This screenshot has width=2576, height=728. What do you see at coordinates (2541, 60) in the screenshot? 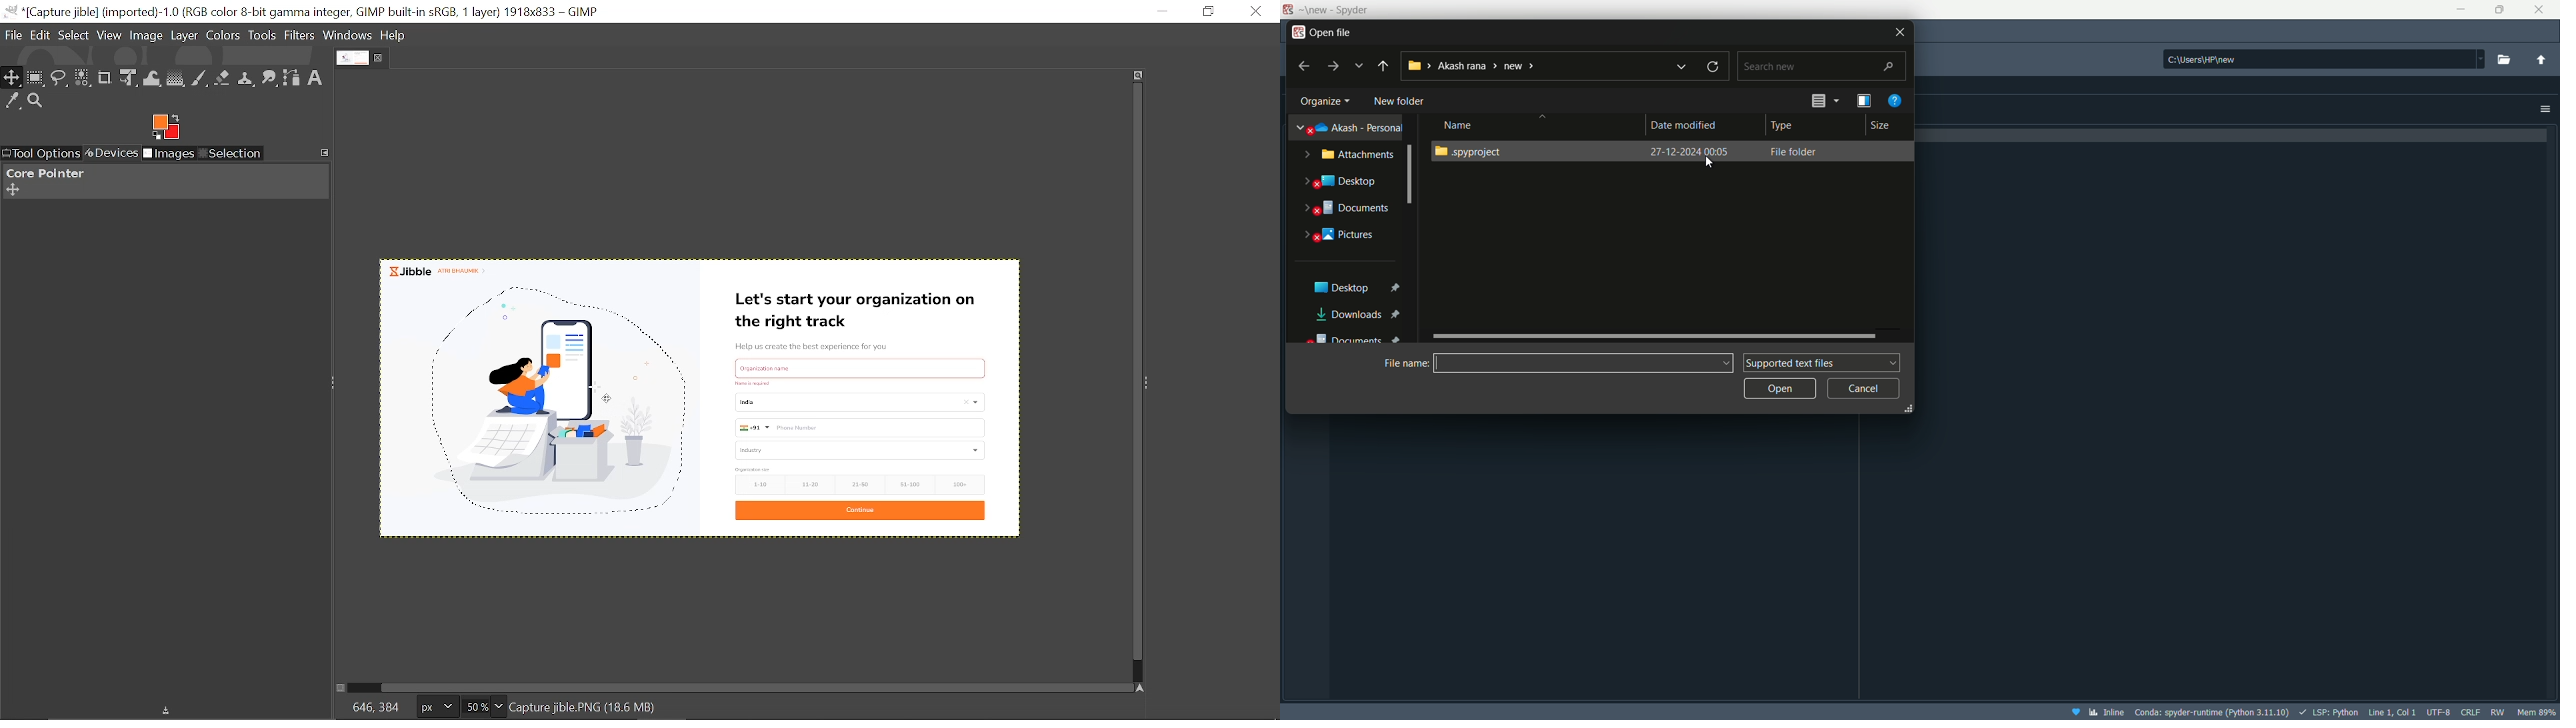
I see `change to parent directory` at bounding box center [2541, 60].